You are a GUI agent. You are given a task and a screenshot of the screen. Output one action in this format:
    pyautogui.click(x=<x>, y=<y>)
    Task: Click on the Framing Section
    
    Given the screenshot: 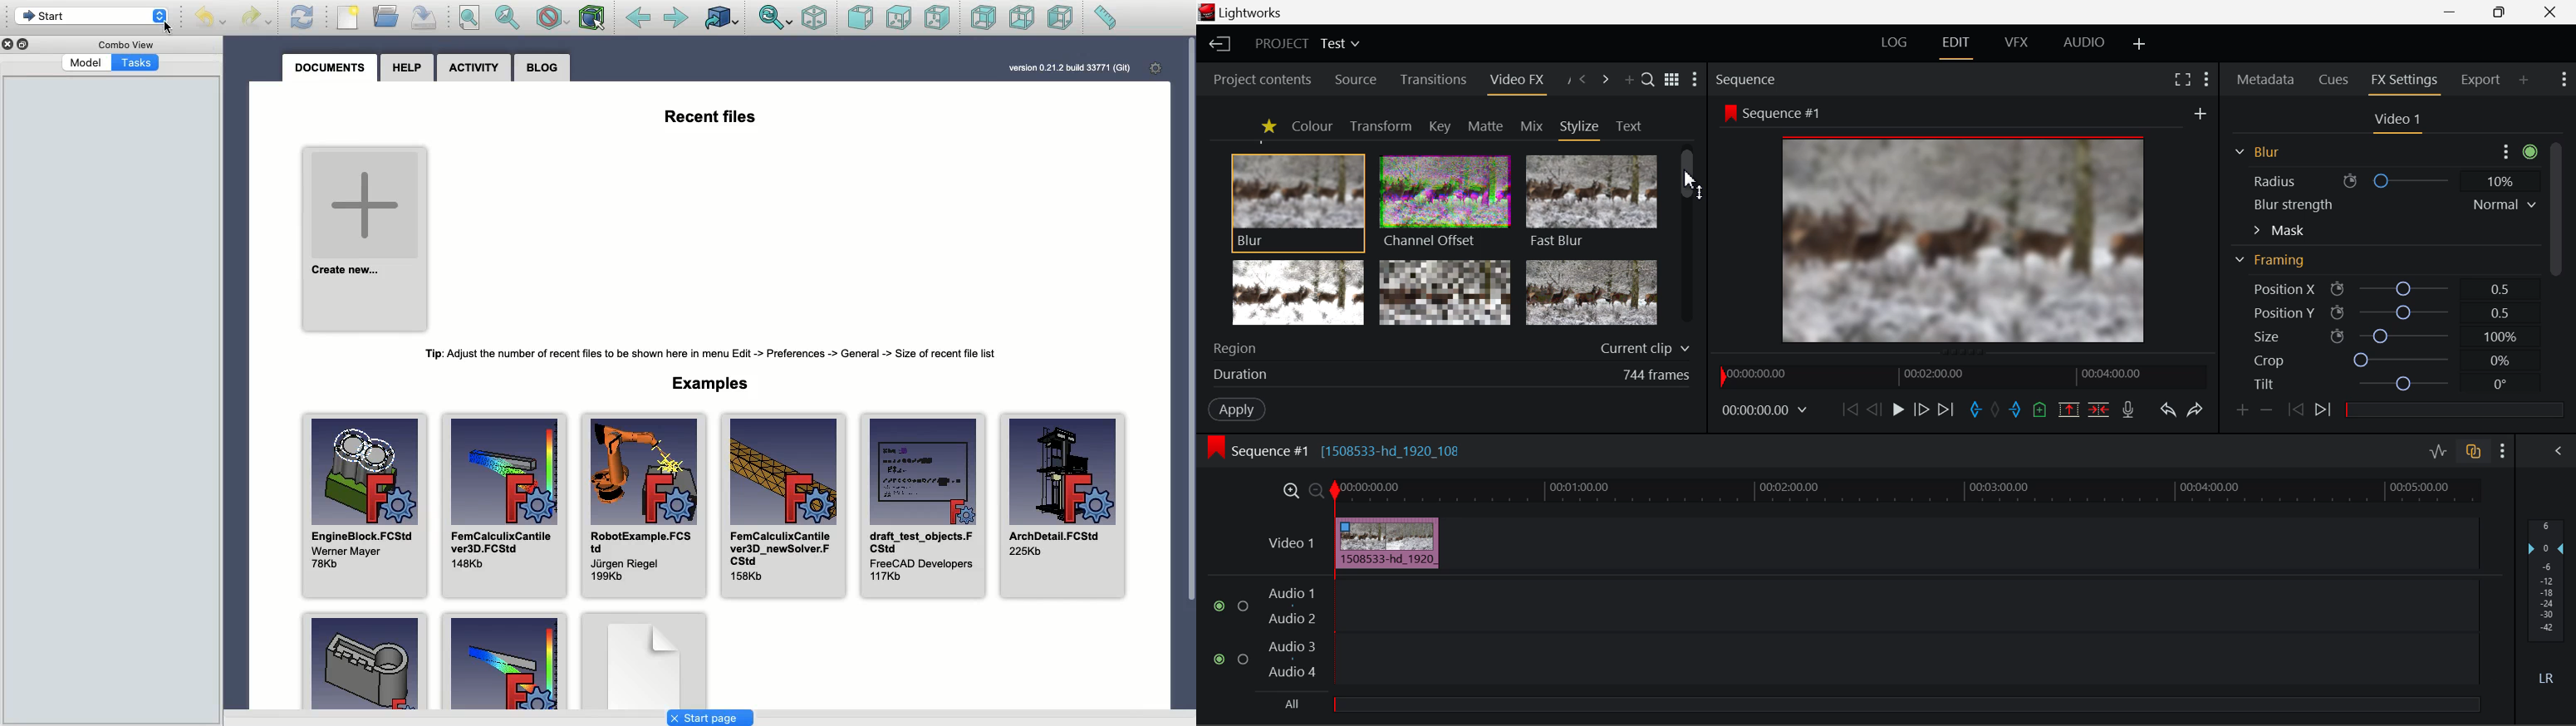 What is the action you would take?
    pyautogui.click(x=2275, y=265)
    